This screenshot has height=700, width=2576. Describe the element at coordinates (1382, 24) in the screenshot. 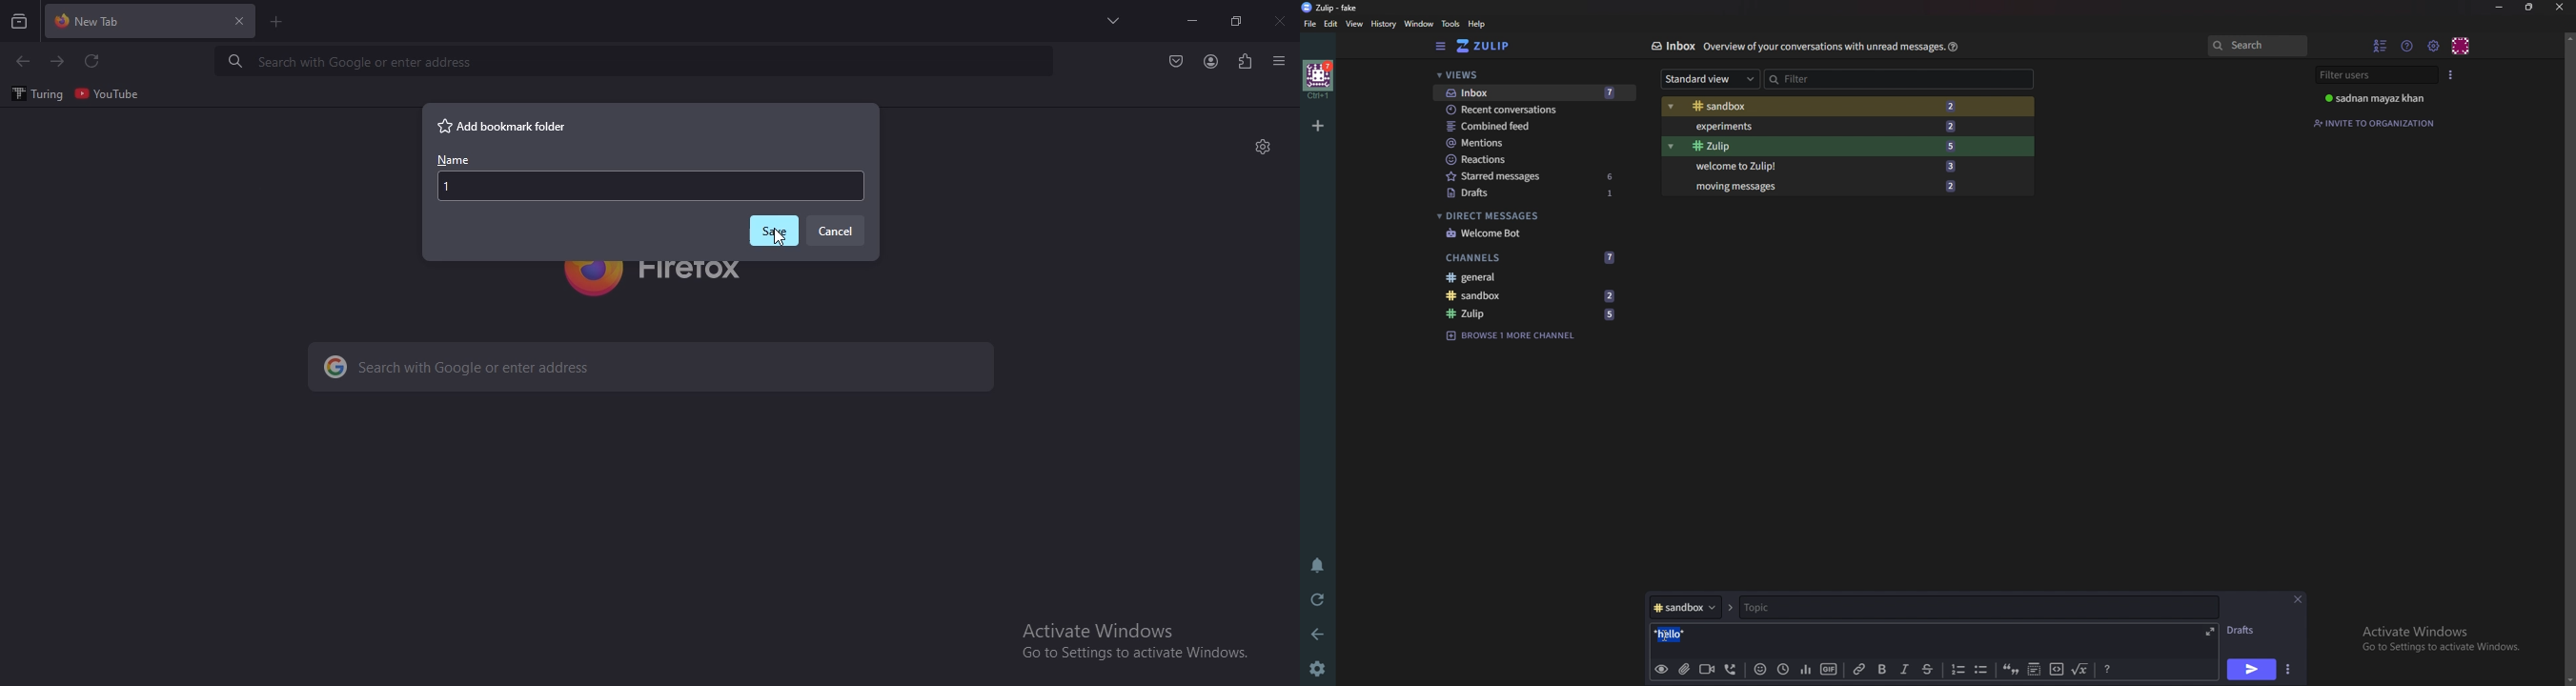

I see `history` at that location.